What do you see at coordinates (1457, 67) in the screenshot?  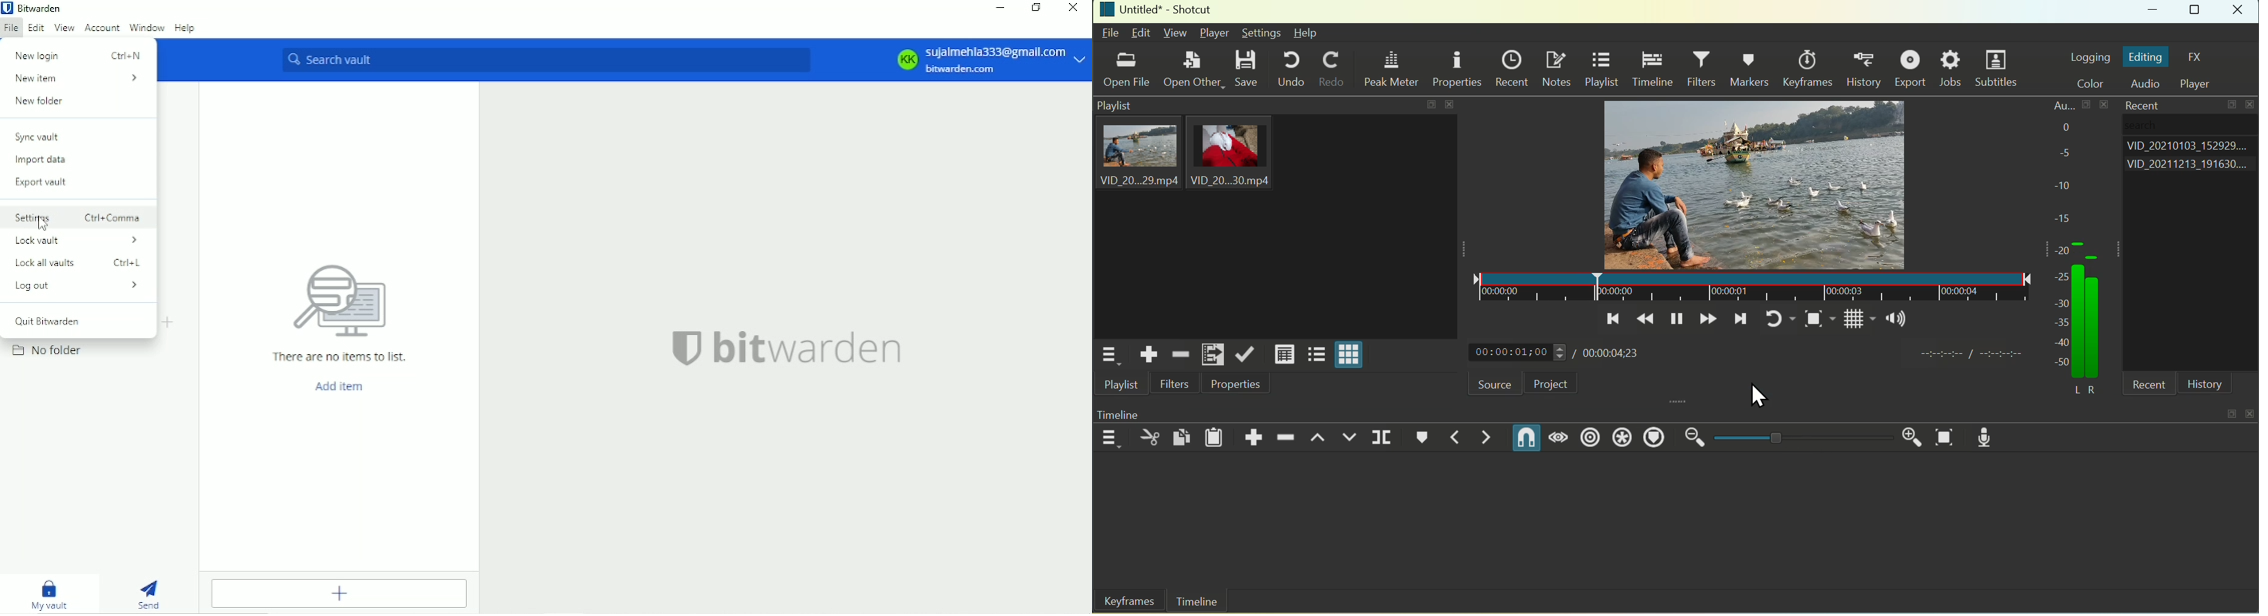 I see `Properties` at bounding box center [1457, 67].